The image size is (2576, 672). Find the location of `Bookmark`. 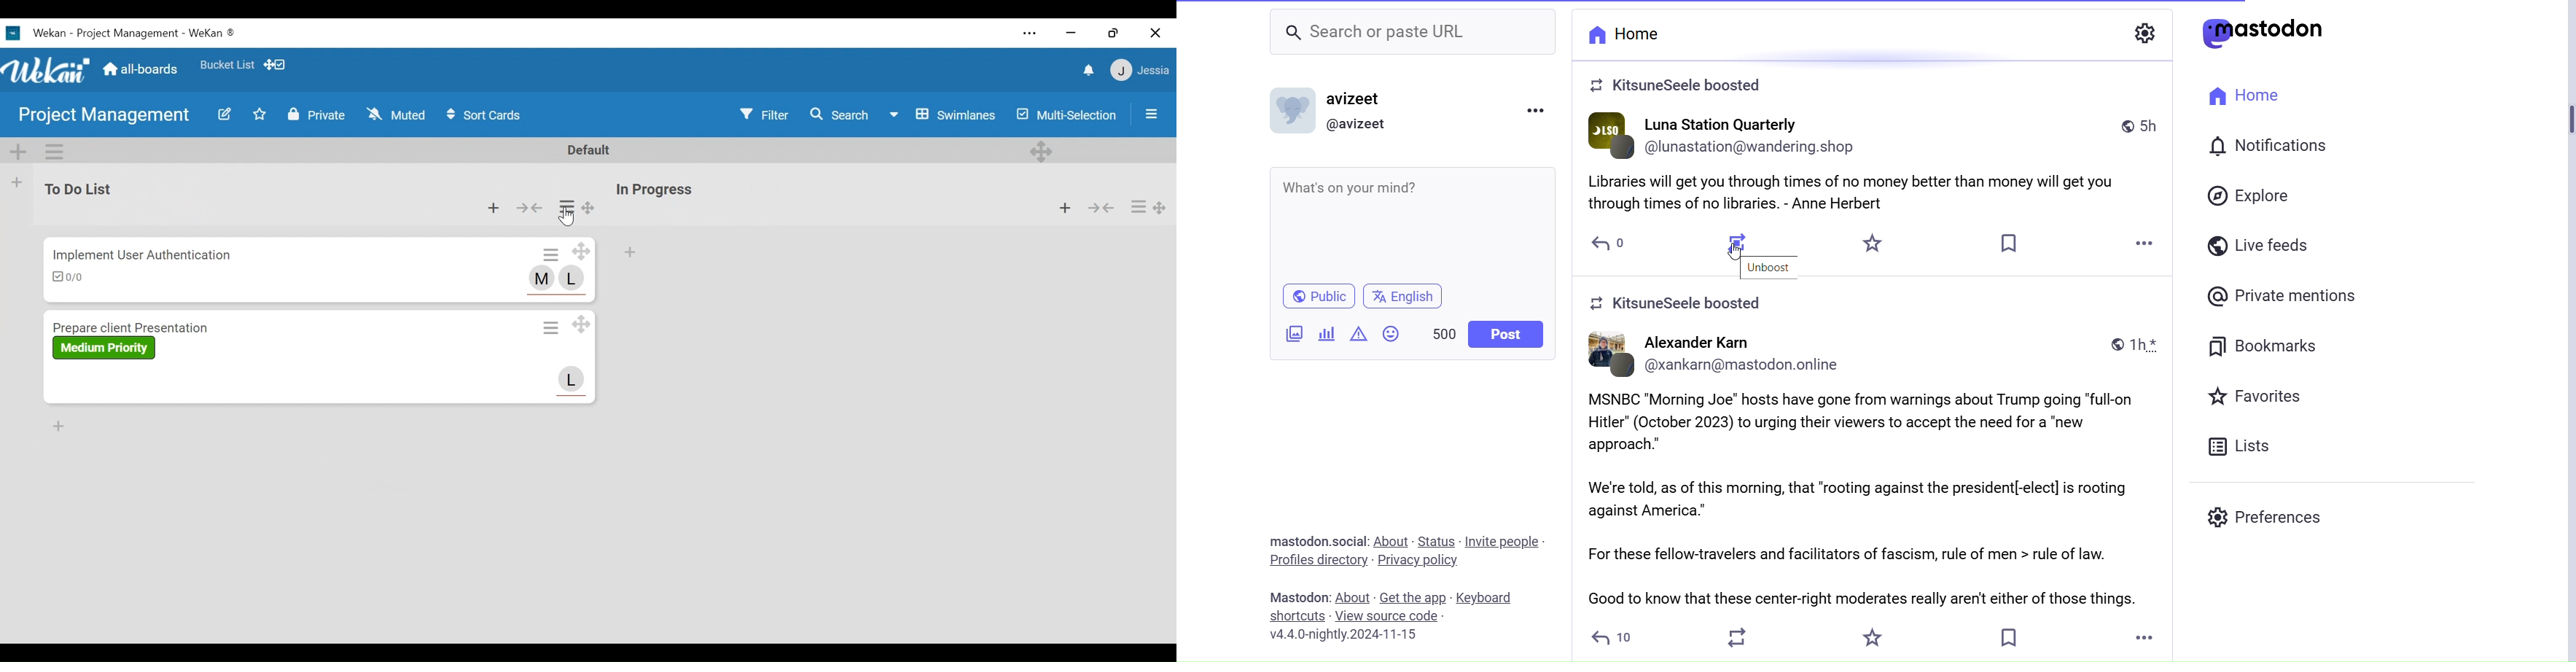

Bookmark is located at coordinates (2008, 636).